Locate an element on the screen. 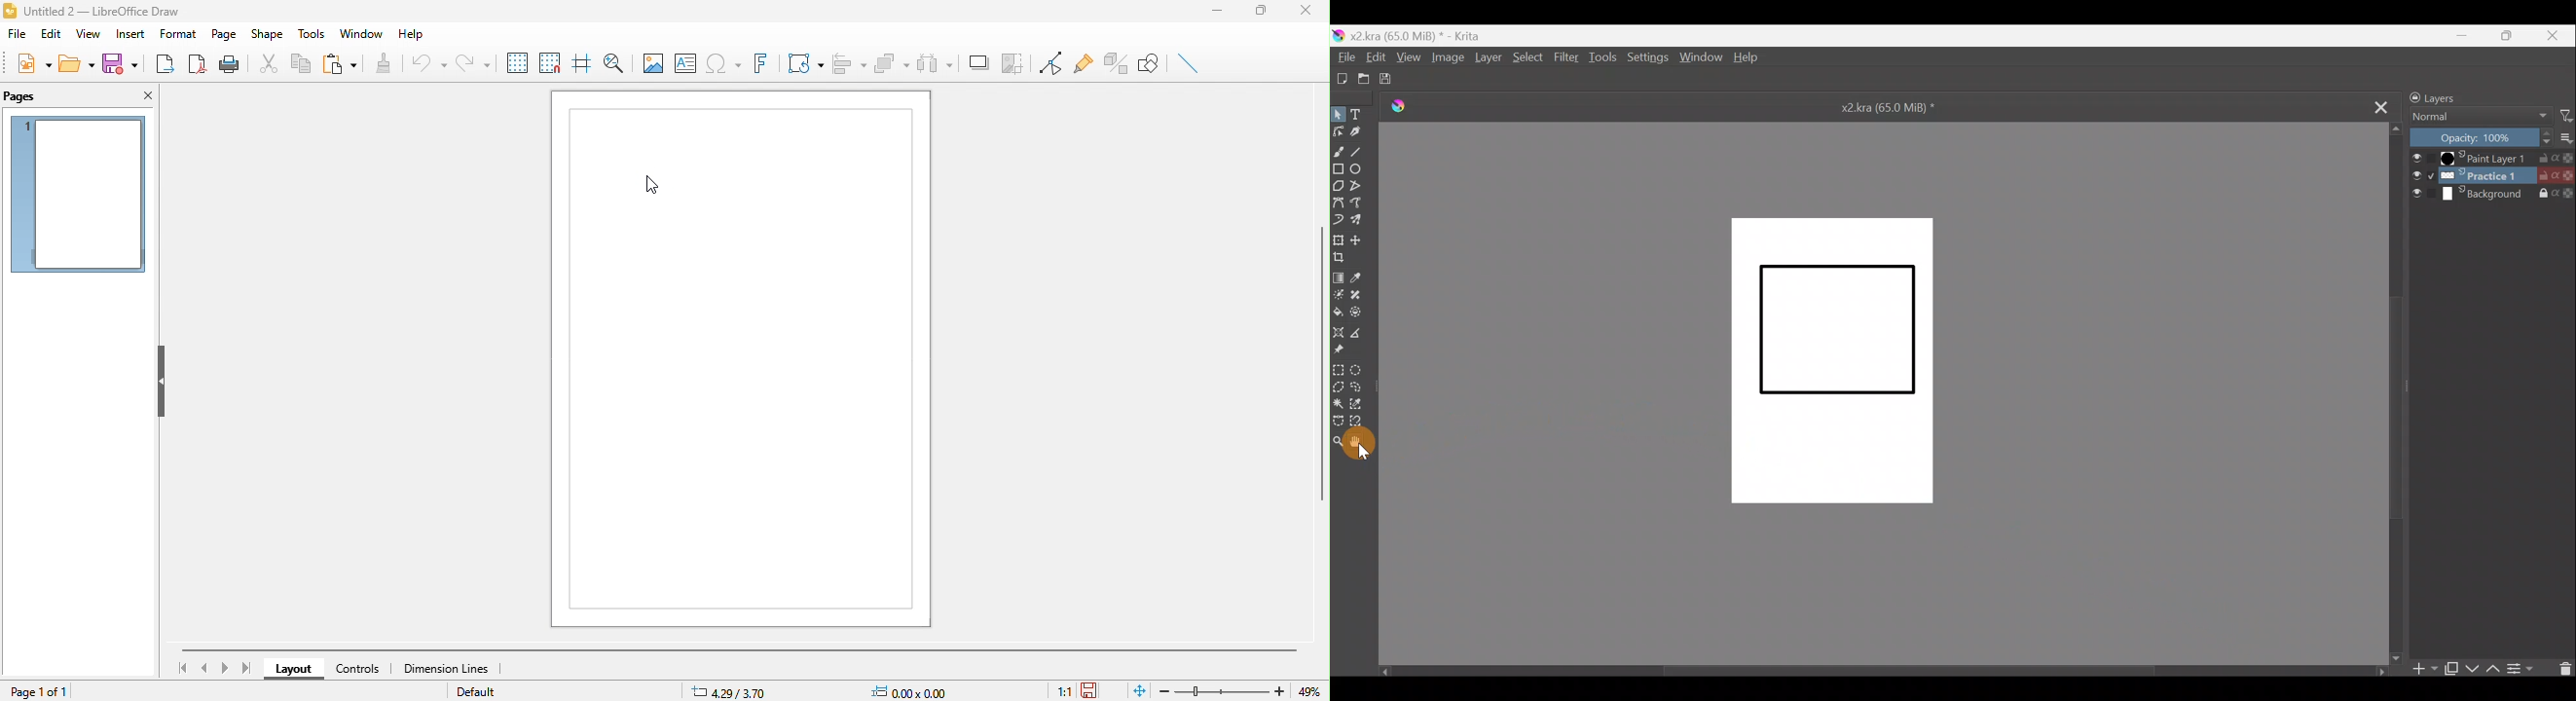  pages is located at coordinates (25, 100).